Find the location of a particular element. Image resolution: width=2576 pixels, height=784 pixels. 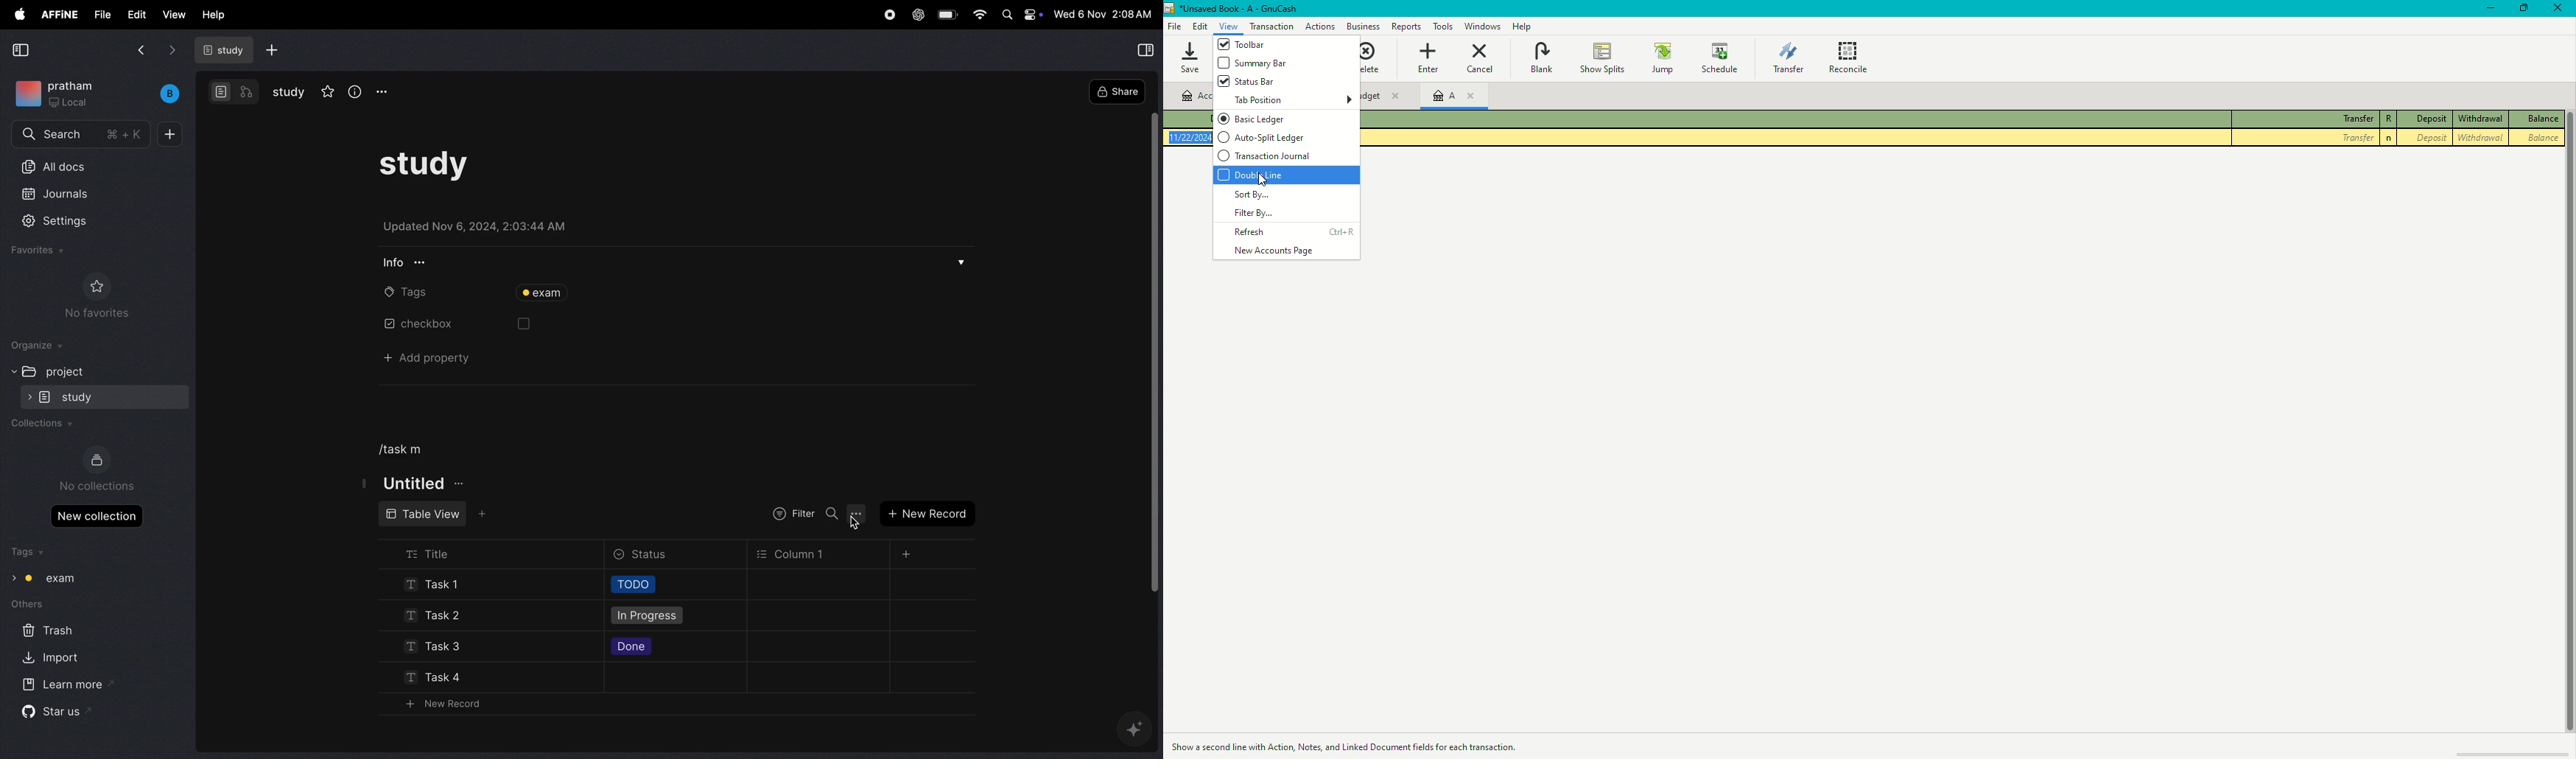

Windows is located at coordinates (1483, 26).